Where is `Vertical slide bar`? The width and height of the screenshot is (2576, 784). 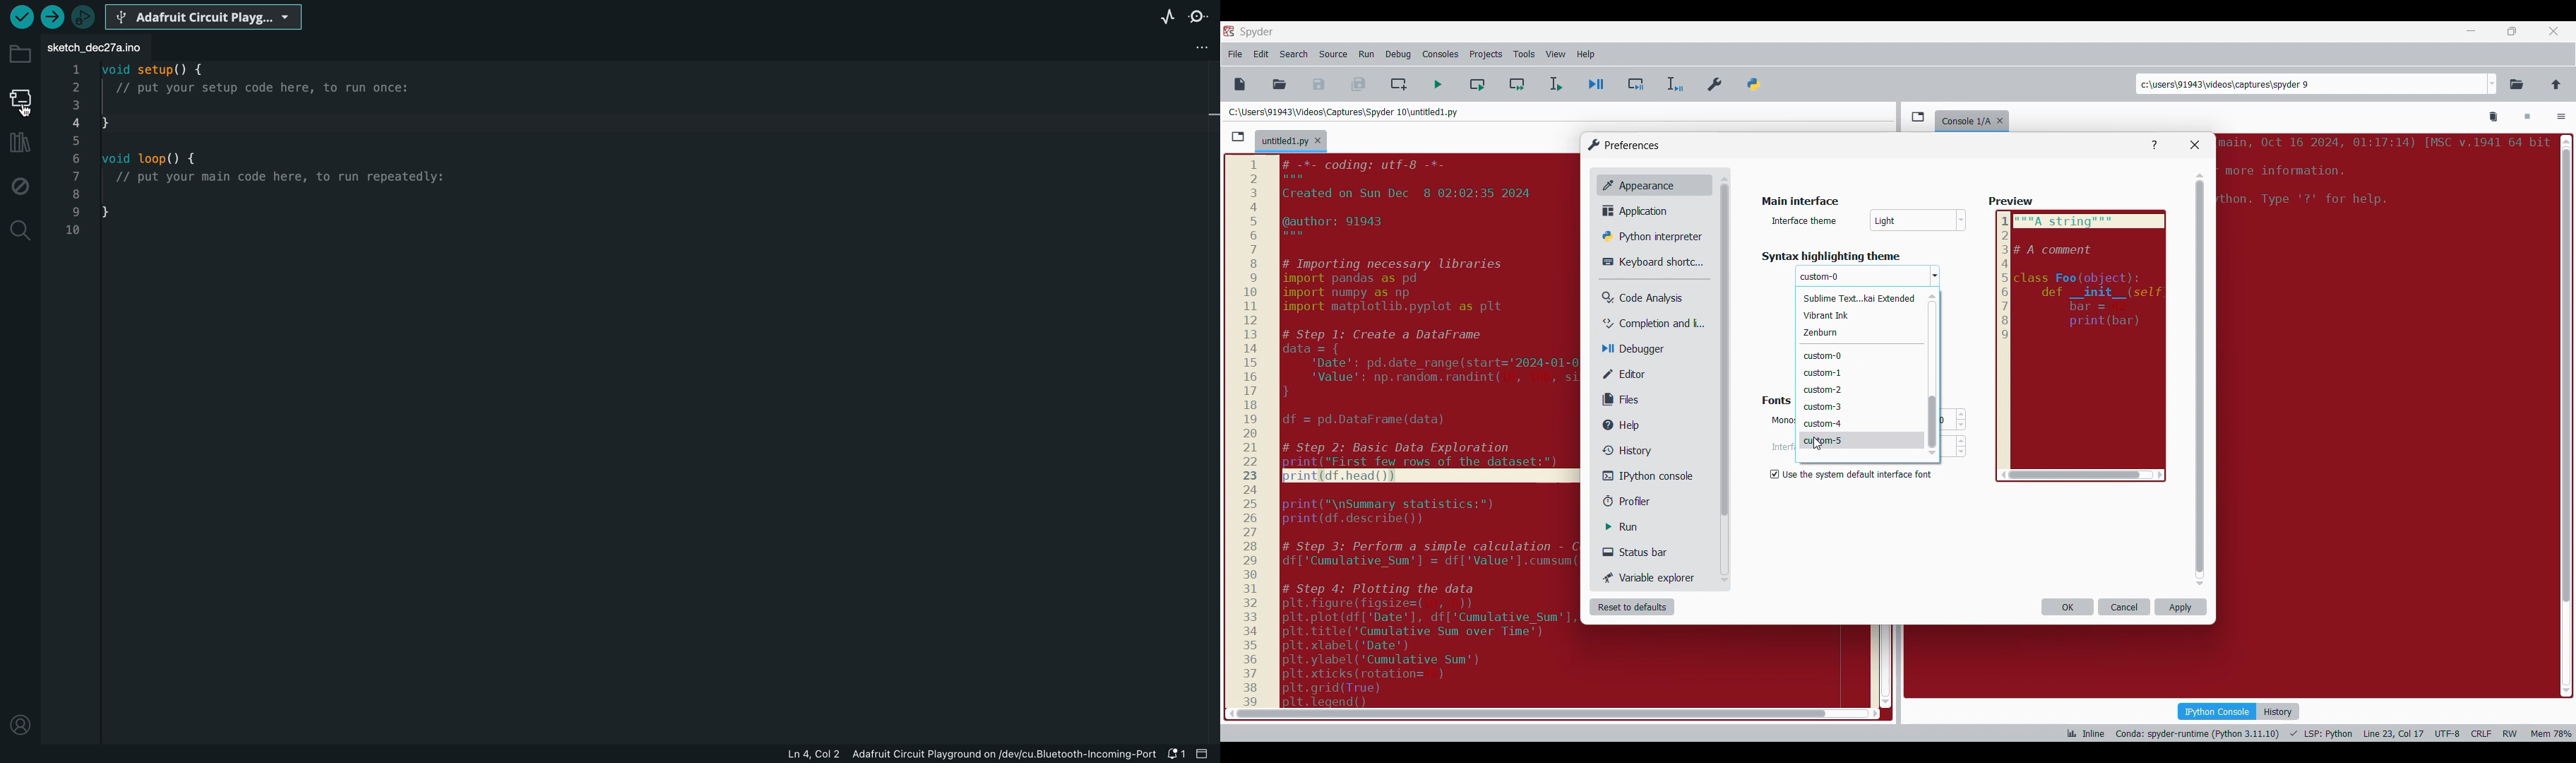 Vertical slide bar is located at coordinates (2198, 379).